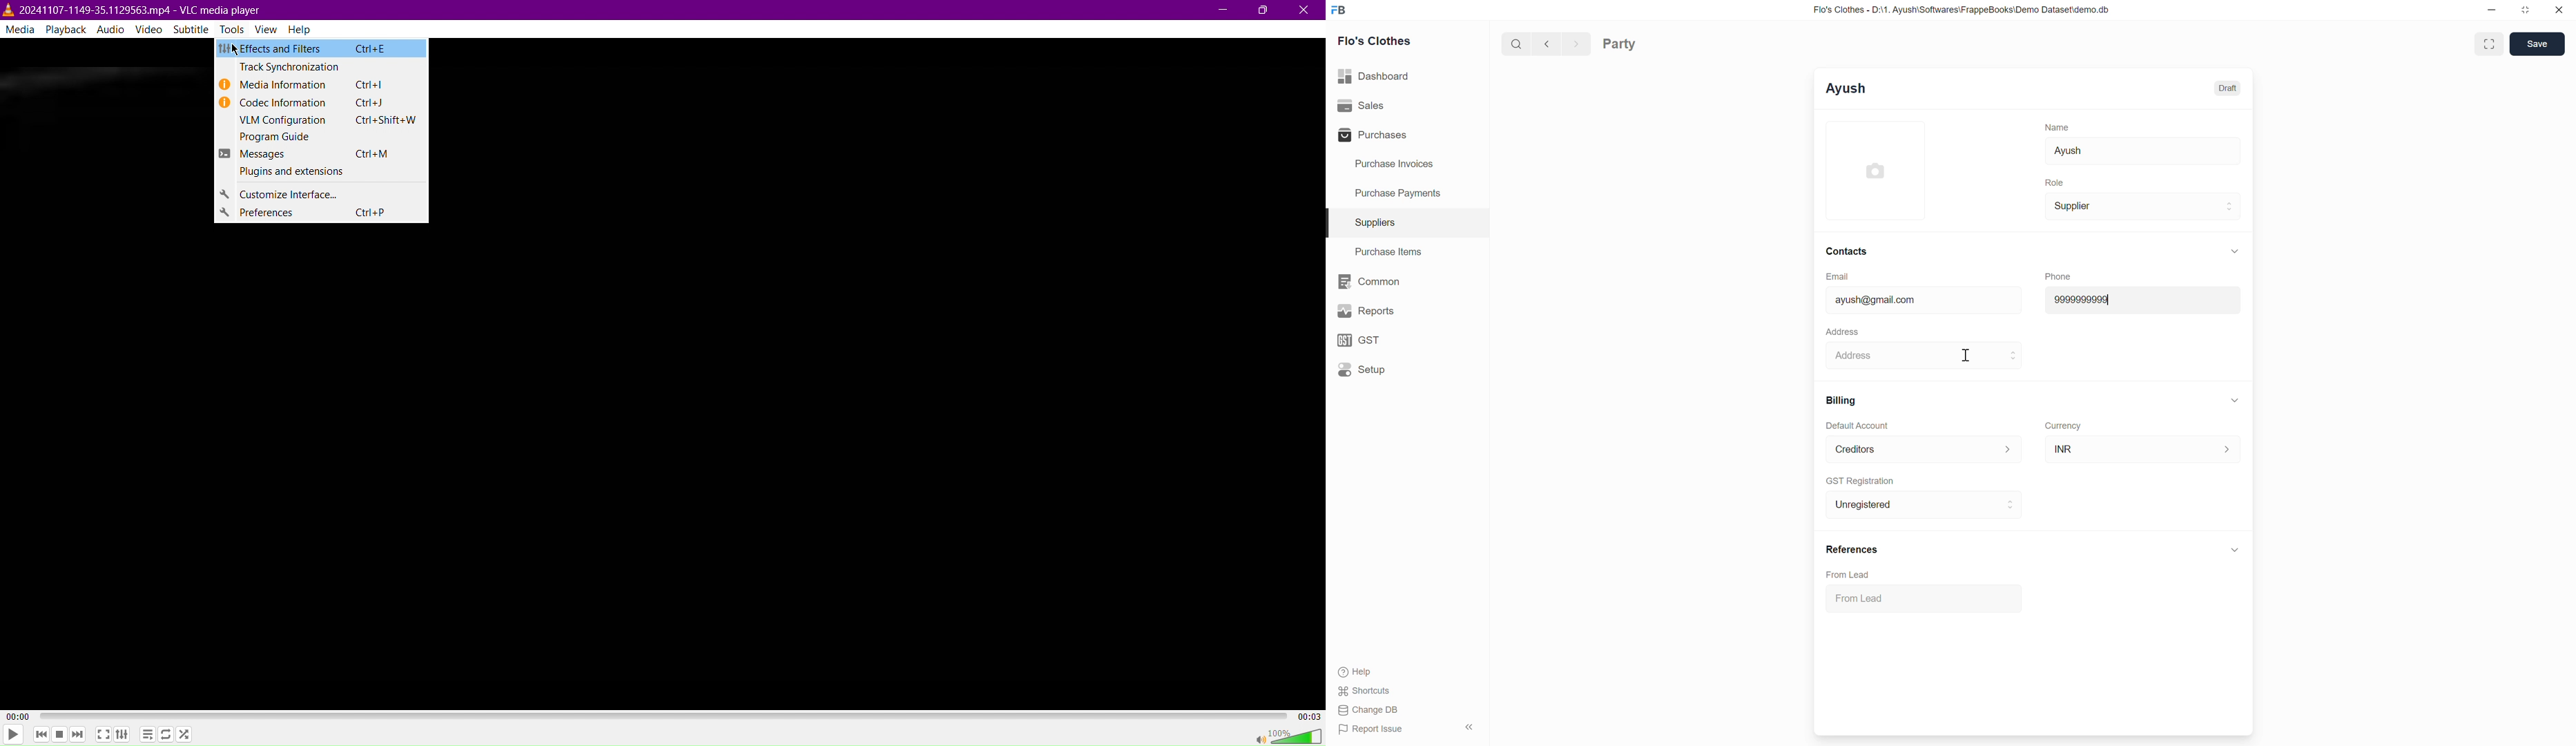 The height and width of the screenshot is (756, 2576). I want to click on Suppliers, so click(1407, 223).